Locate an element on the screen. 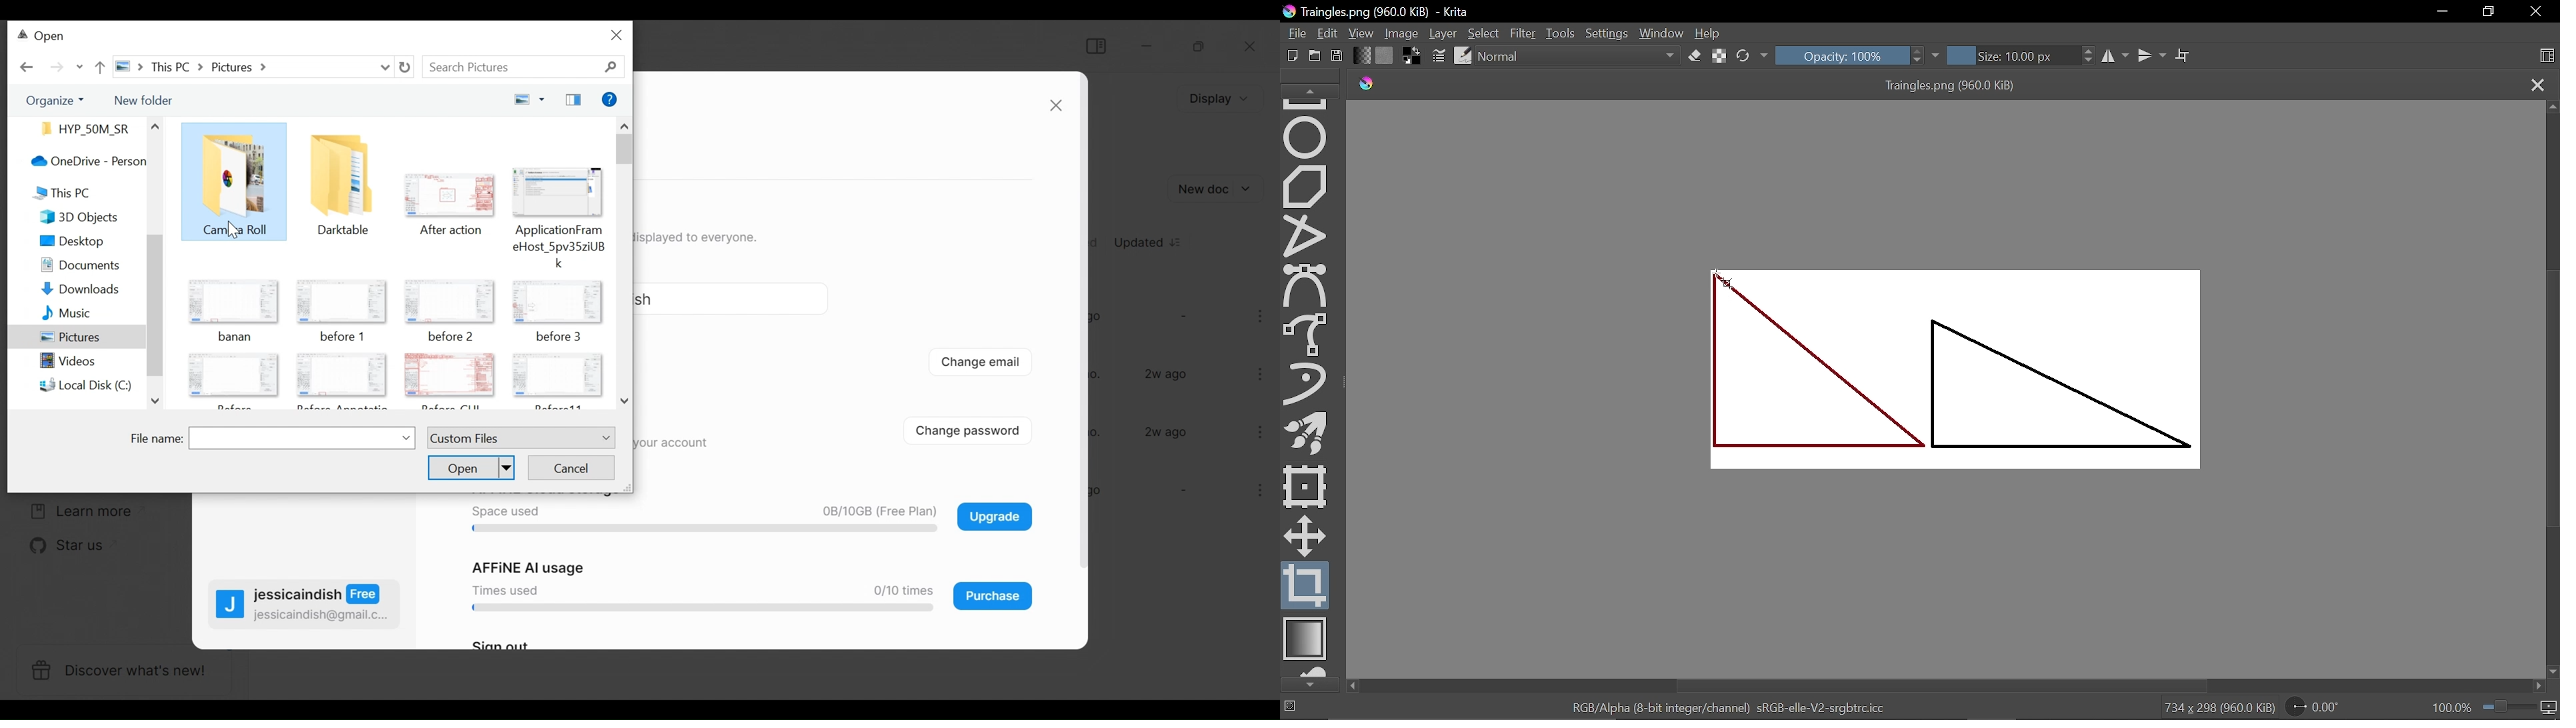  Cancel is located at coordinates (571, 467).